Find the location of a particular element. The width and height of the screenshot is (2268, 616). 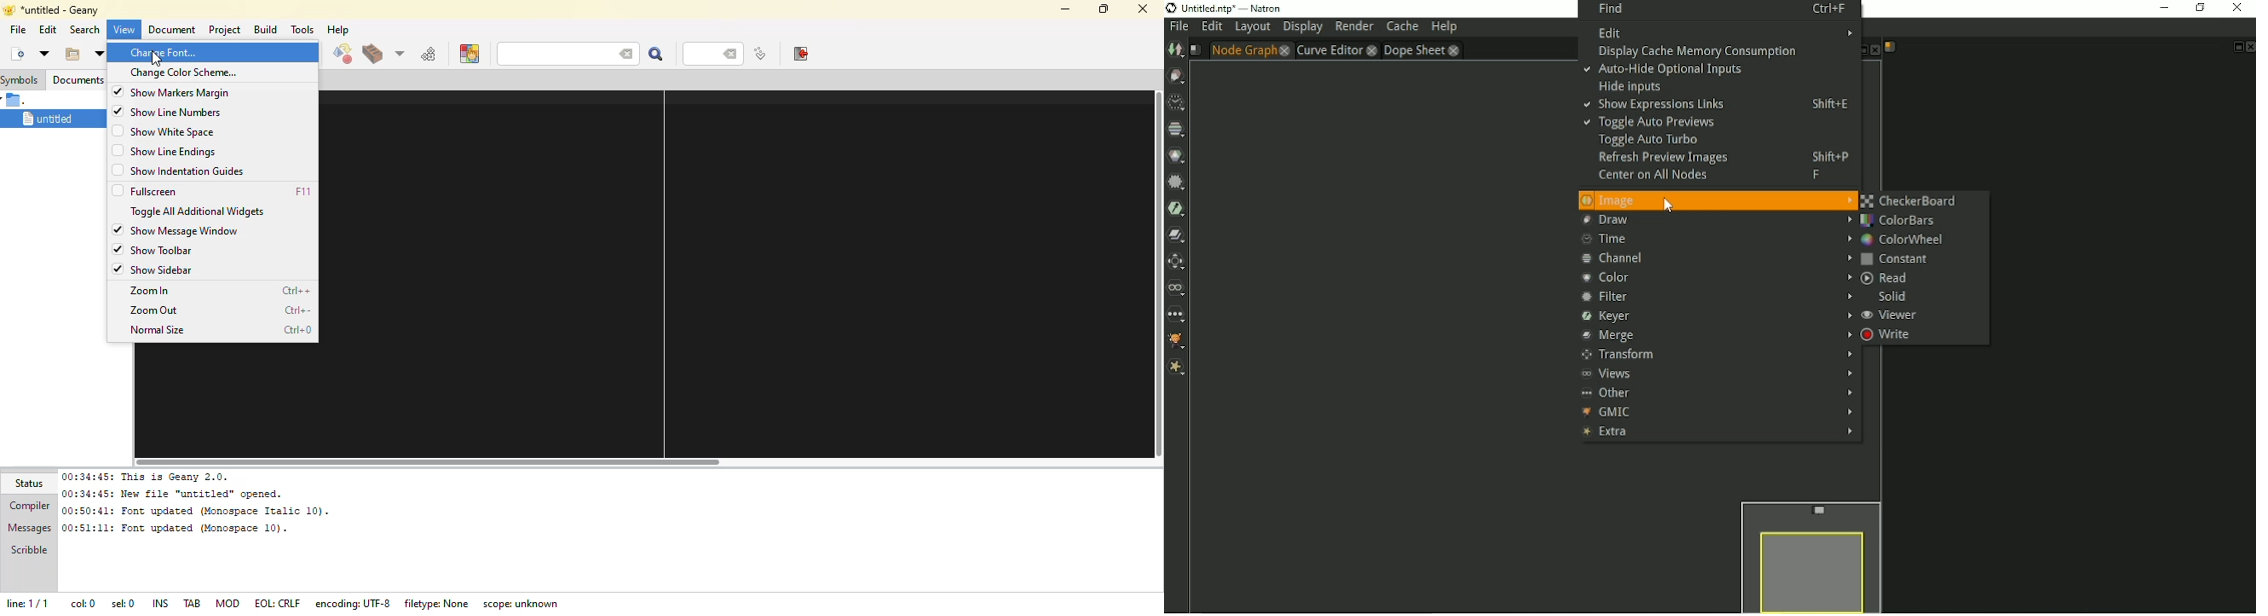

view is located at coordinates (125, 30).